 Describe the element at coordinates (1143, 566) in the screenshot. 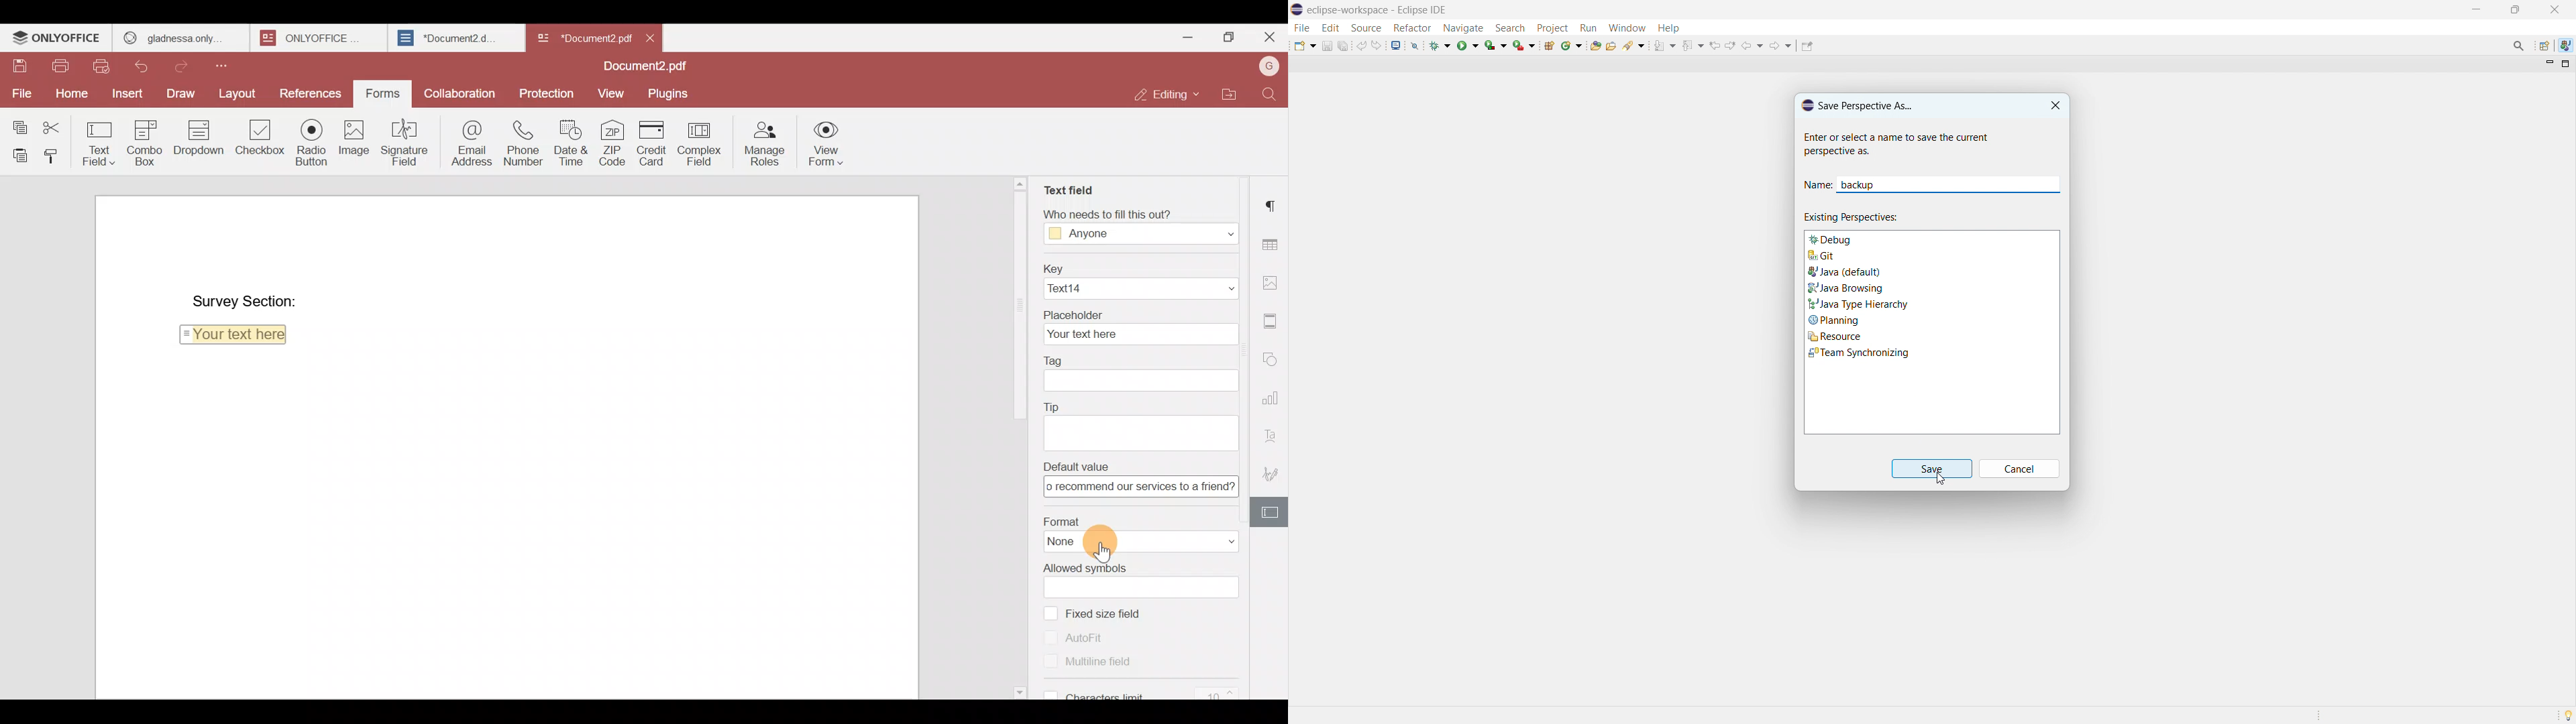

I see `Allowed symbols` at that location.